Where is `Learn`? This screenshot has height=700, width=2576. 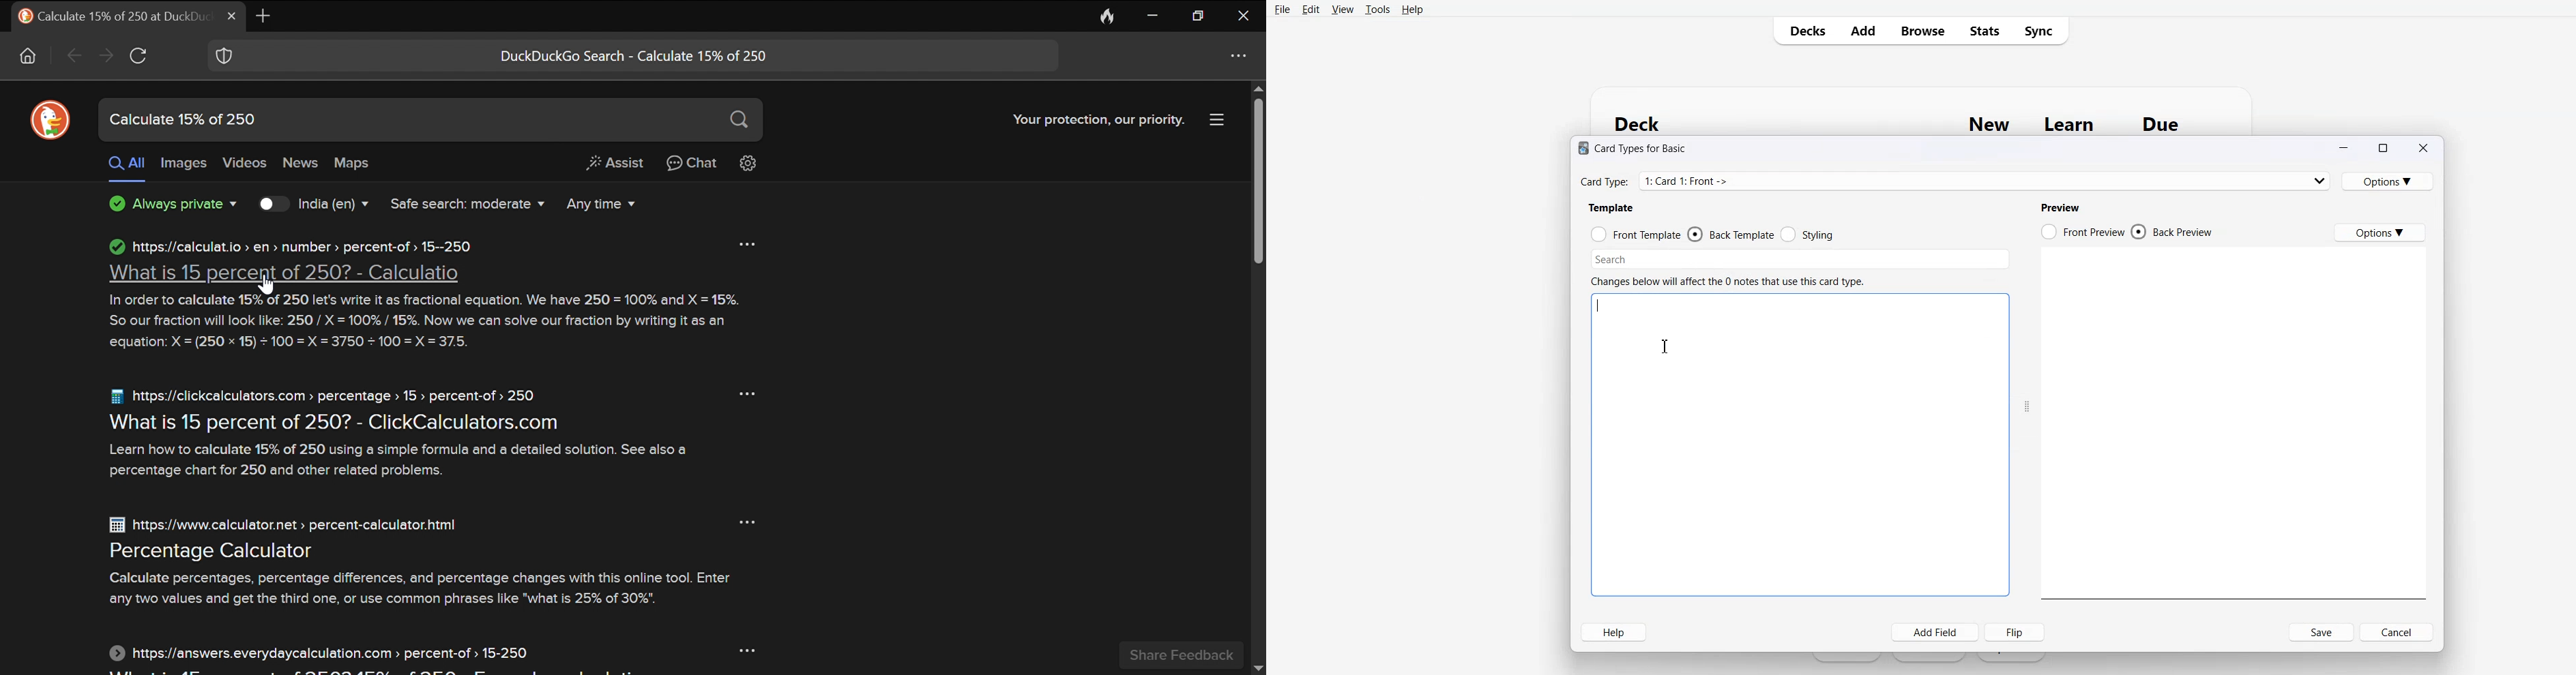
Learn is located at coordinates (2071, 125).